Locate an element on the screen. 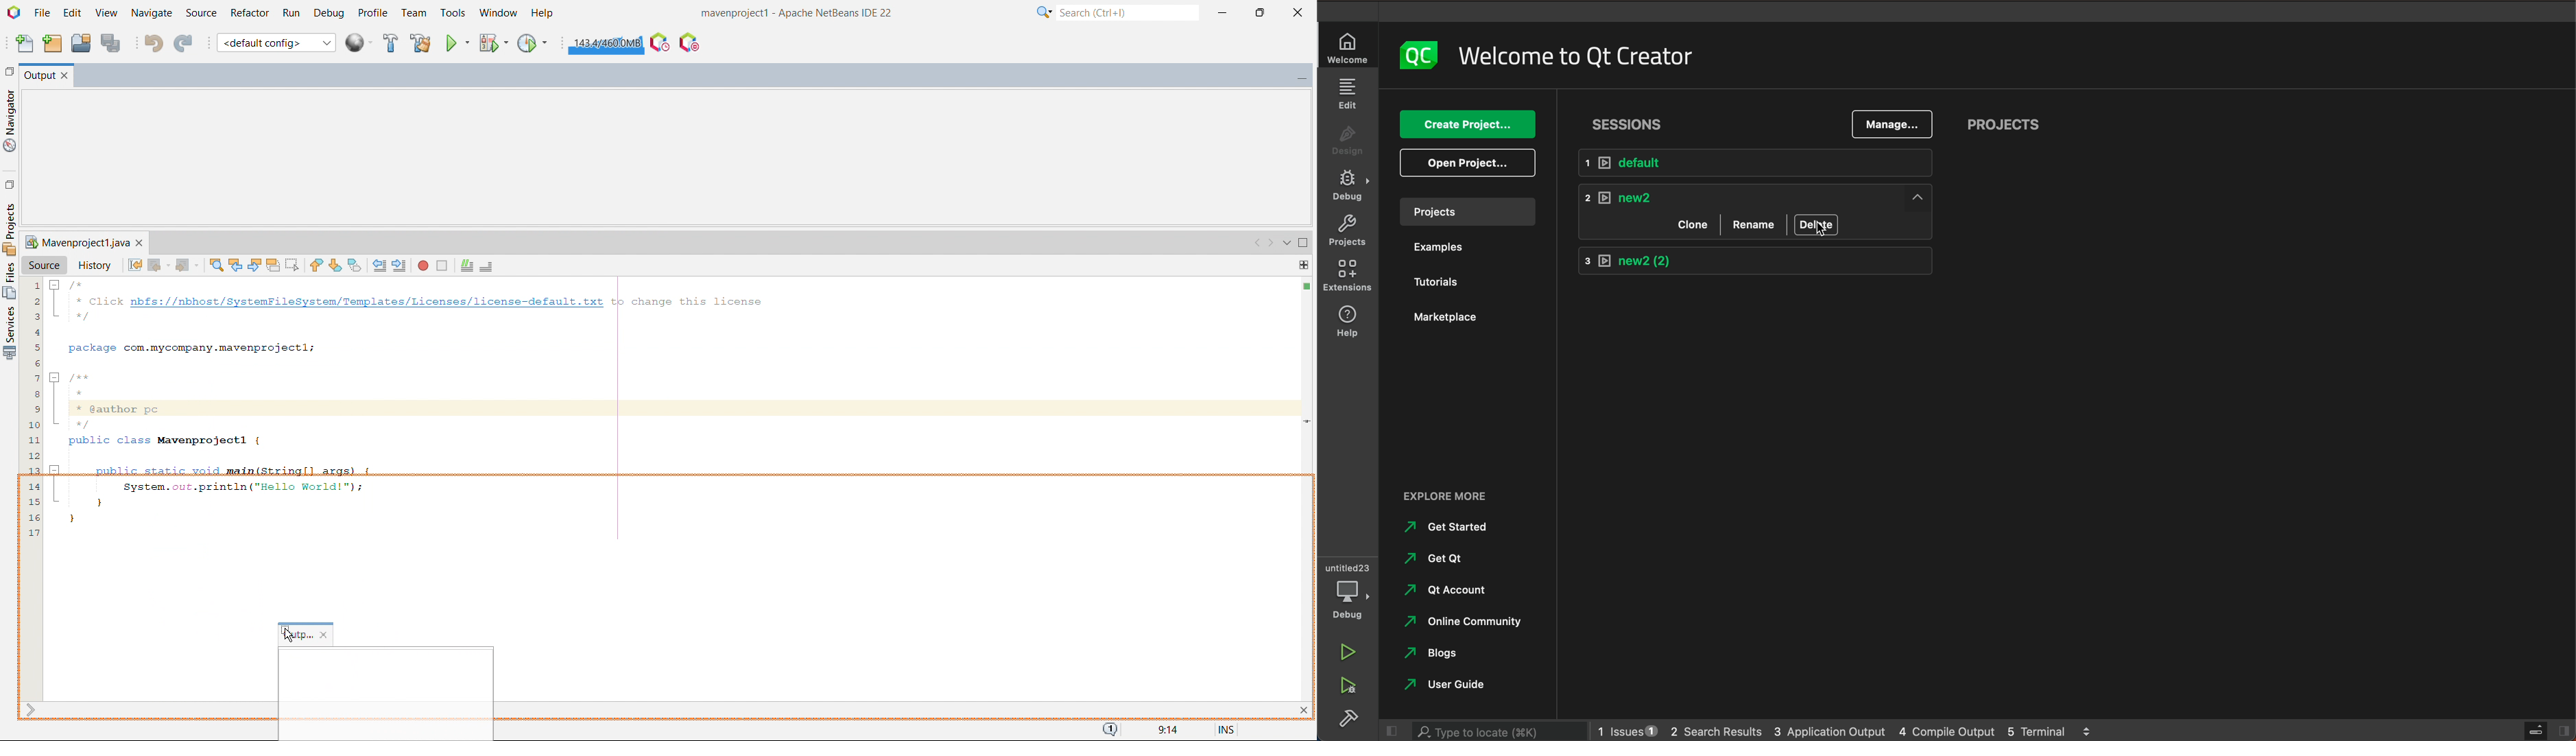 Image resolution: width=2576 pixels, height=756 pixels. design is located at coordinates (1348, 139).